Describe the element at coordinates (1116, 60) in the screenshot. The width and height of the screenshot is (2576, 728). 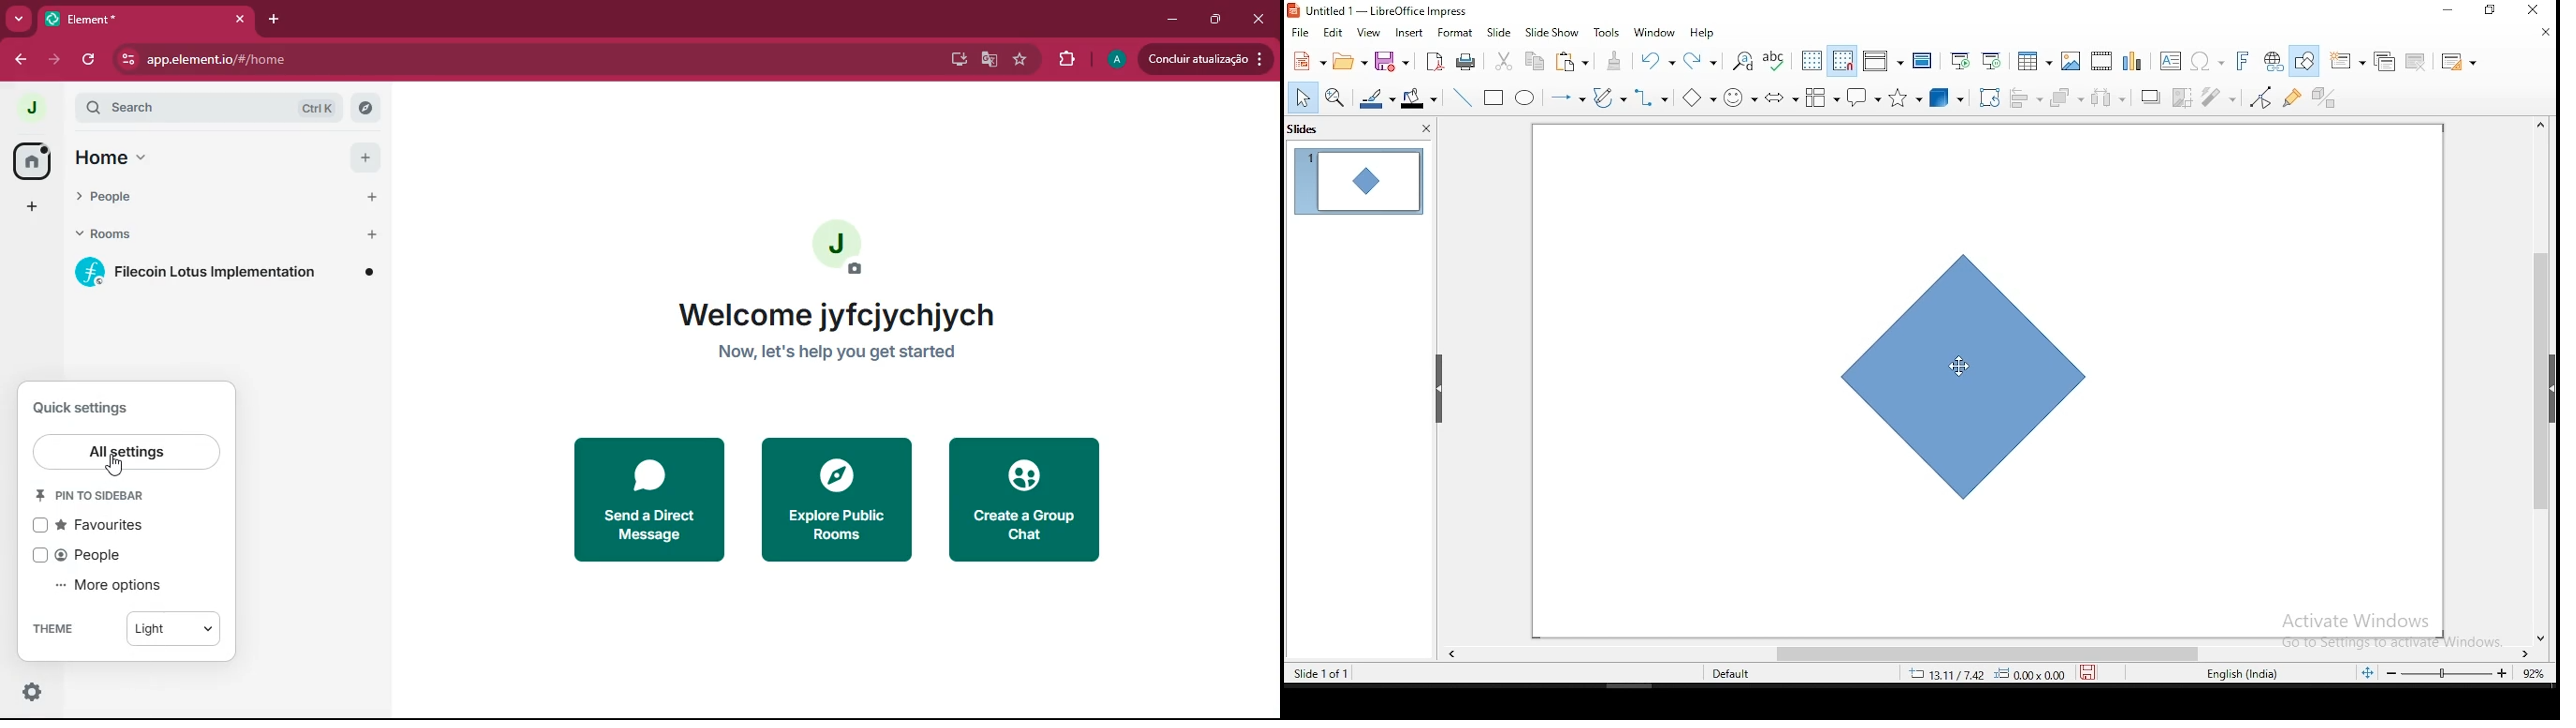
I see `profile picture` at that location.